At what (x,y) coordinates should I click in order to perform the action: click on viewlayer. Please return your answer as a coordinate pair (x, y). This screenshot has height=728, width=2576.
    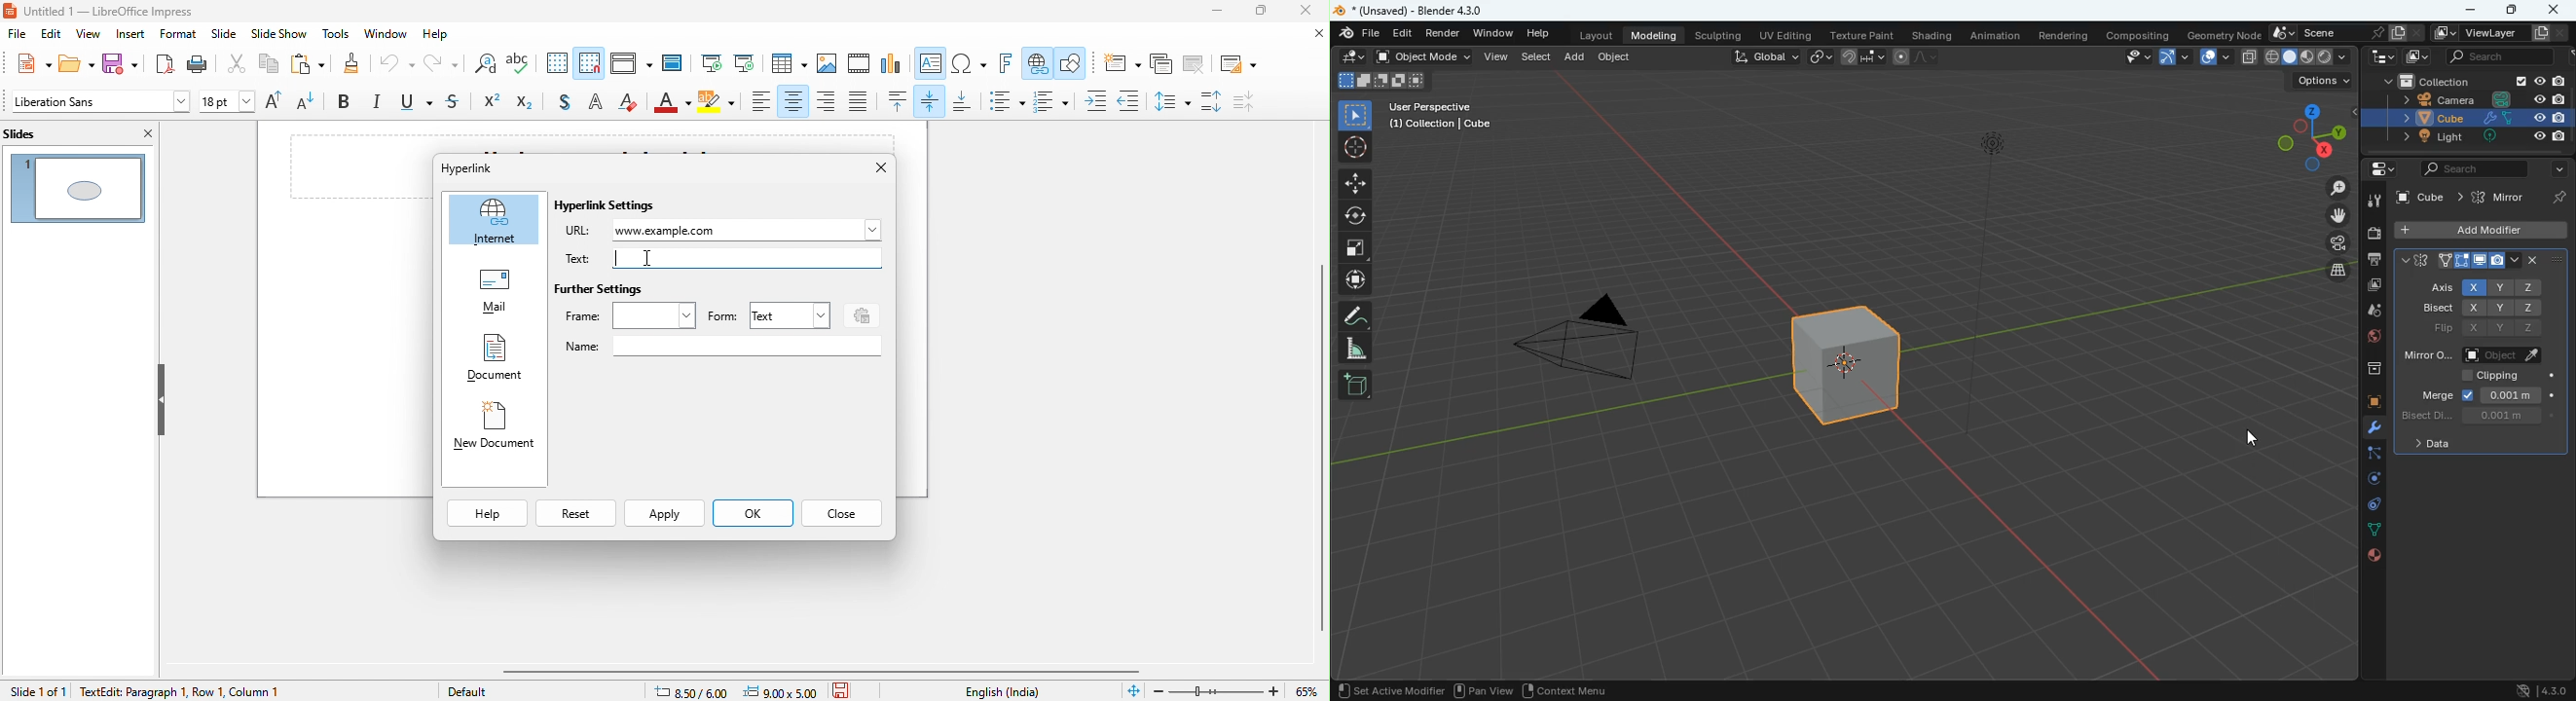
    Looking at the image, I should click on (2505, 33).